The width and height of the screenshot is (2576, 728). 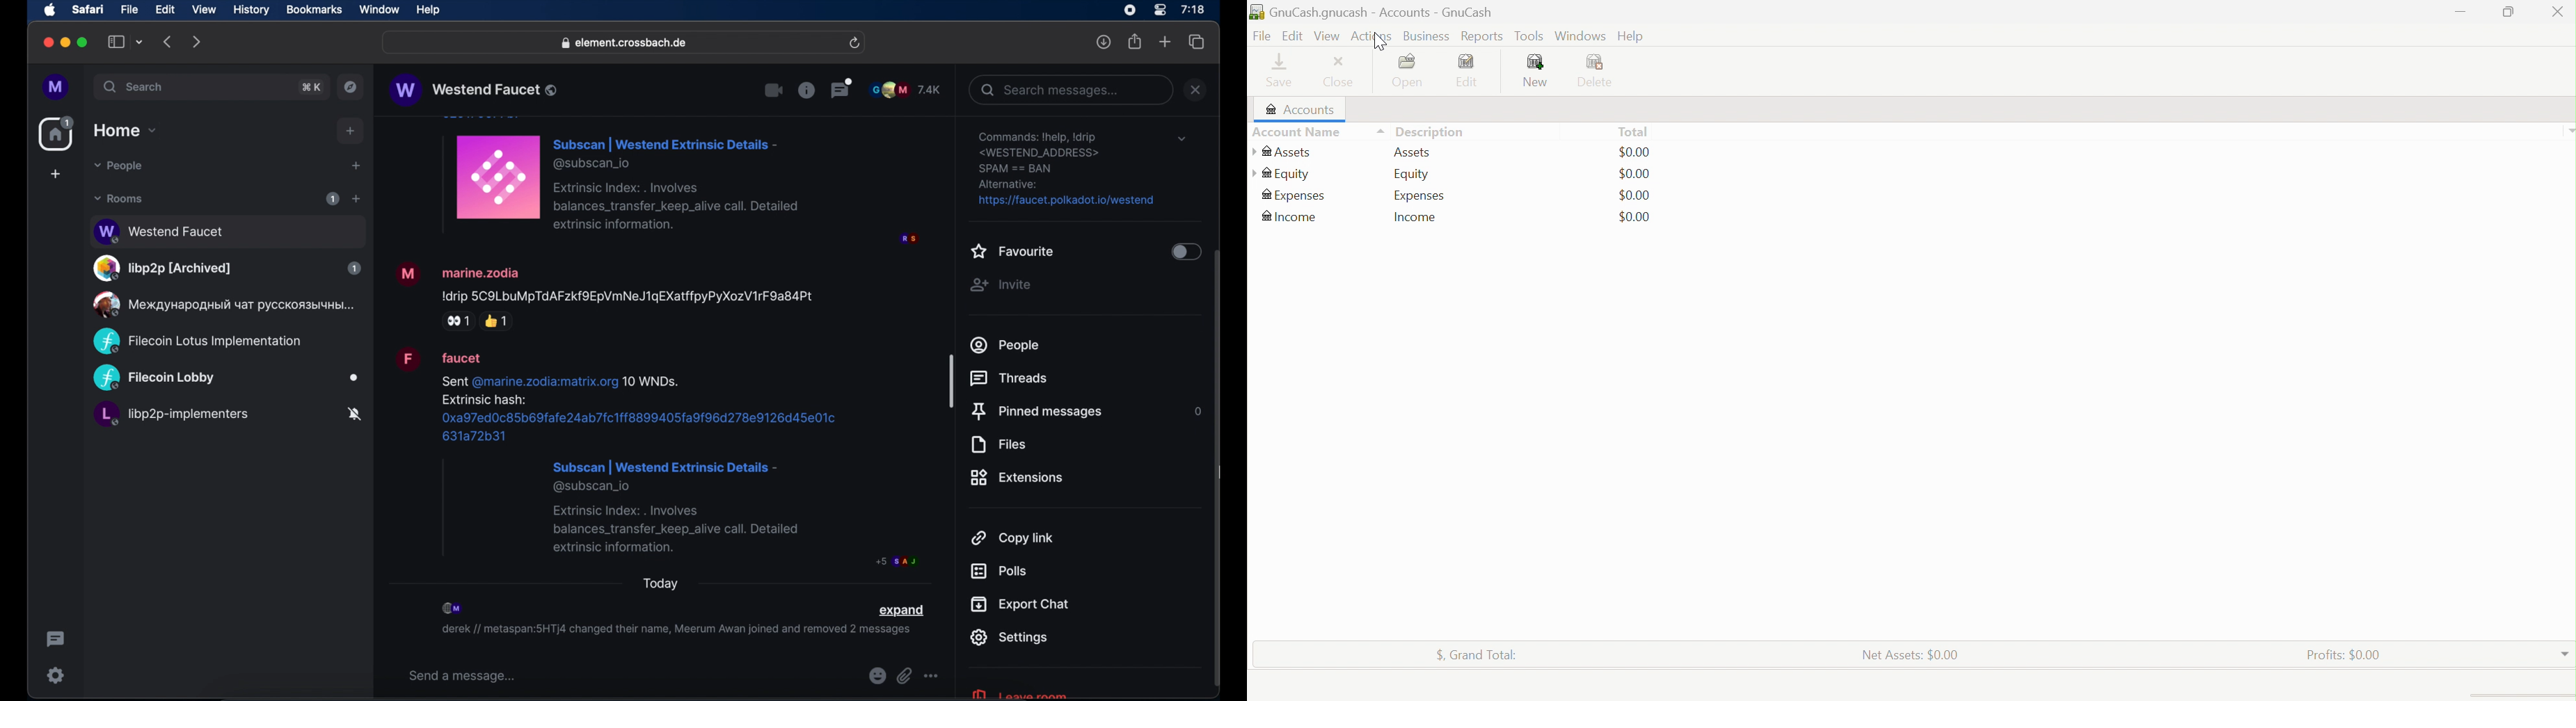 What do you see at coordinates (55, 174) in the screenshot?
I see `create space` at bounding box center [55, 174].